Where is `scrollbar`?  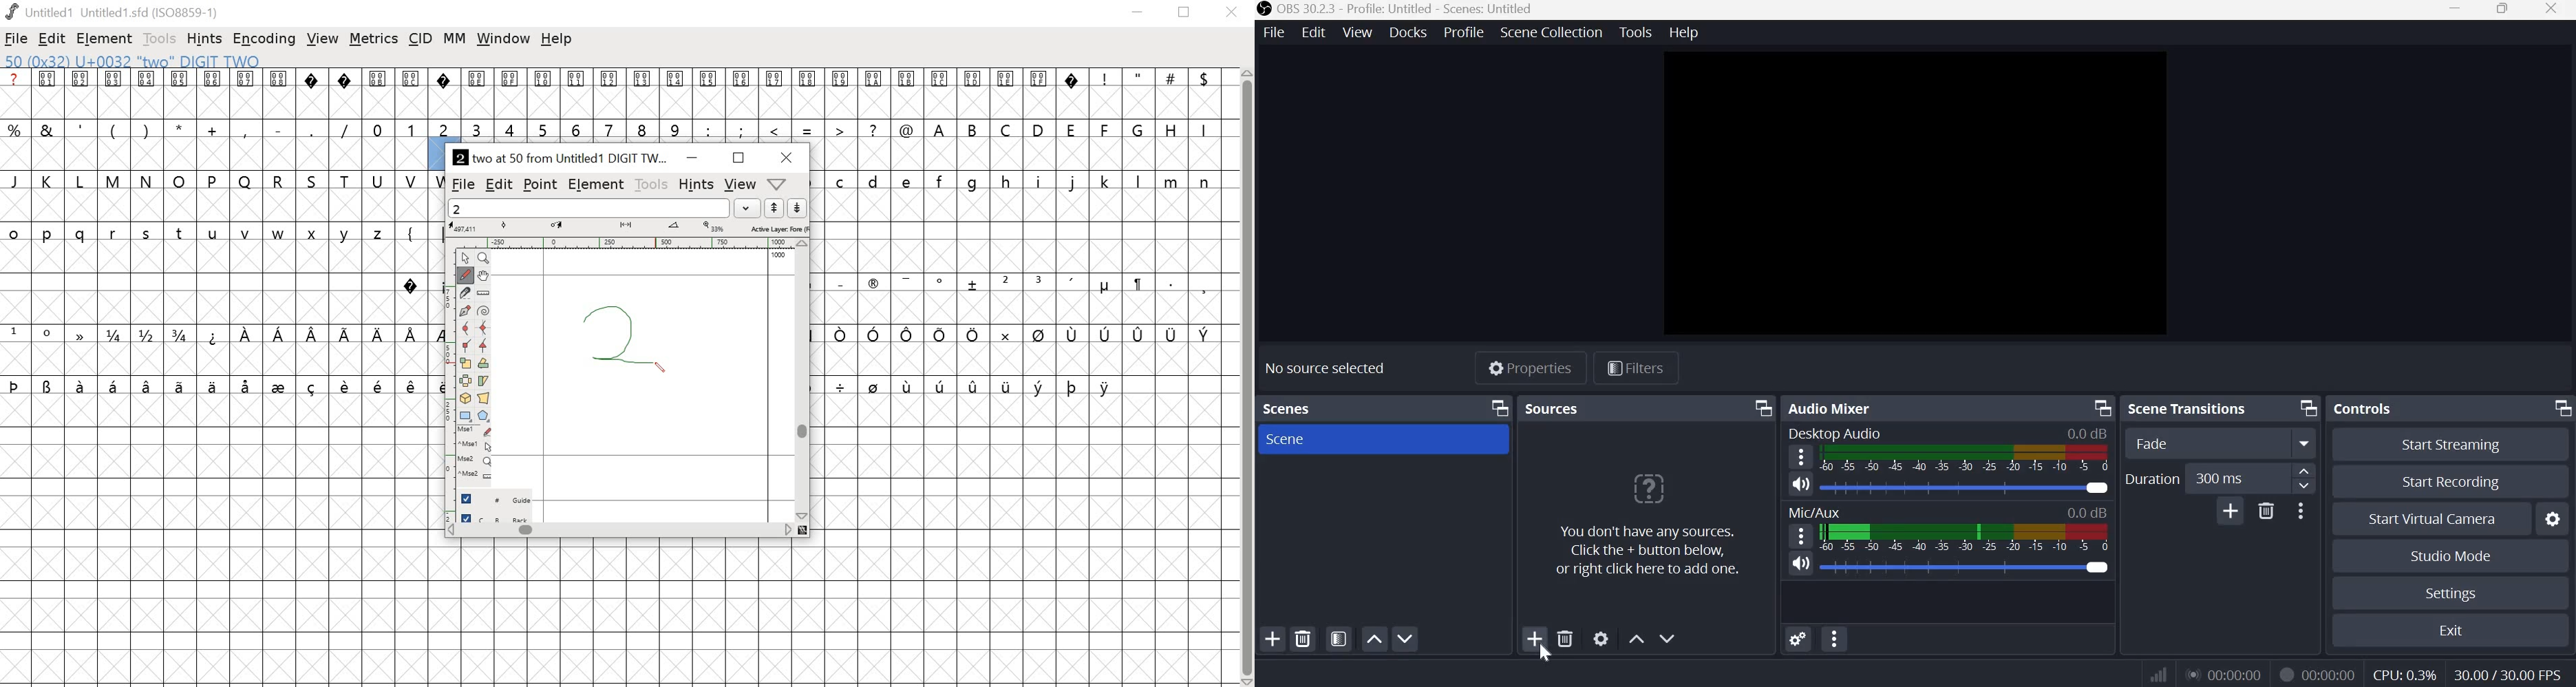 scrollbar is located at coordinates (627, 531).